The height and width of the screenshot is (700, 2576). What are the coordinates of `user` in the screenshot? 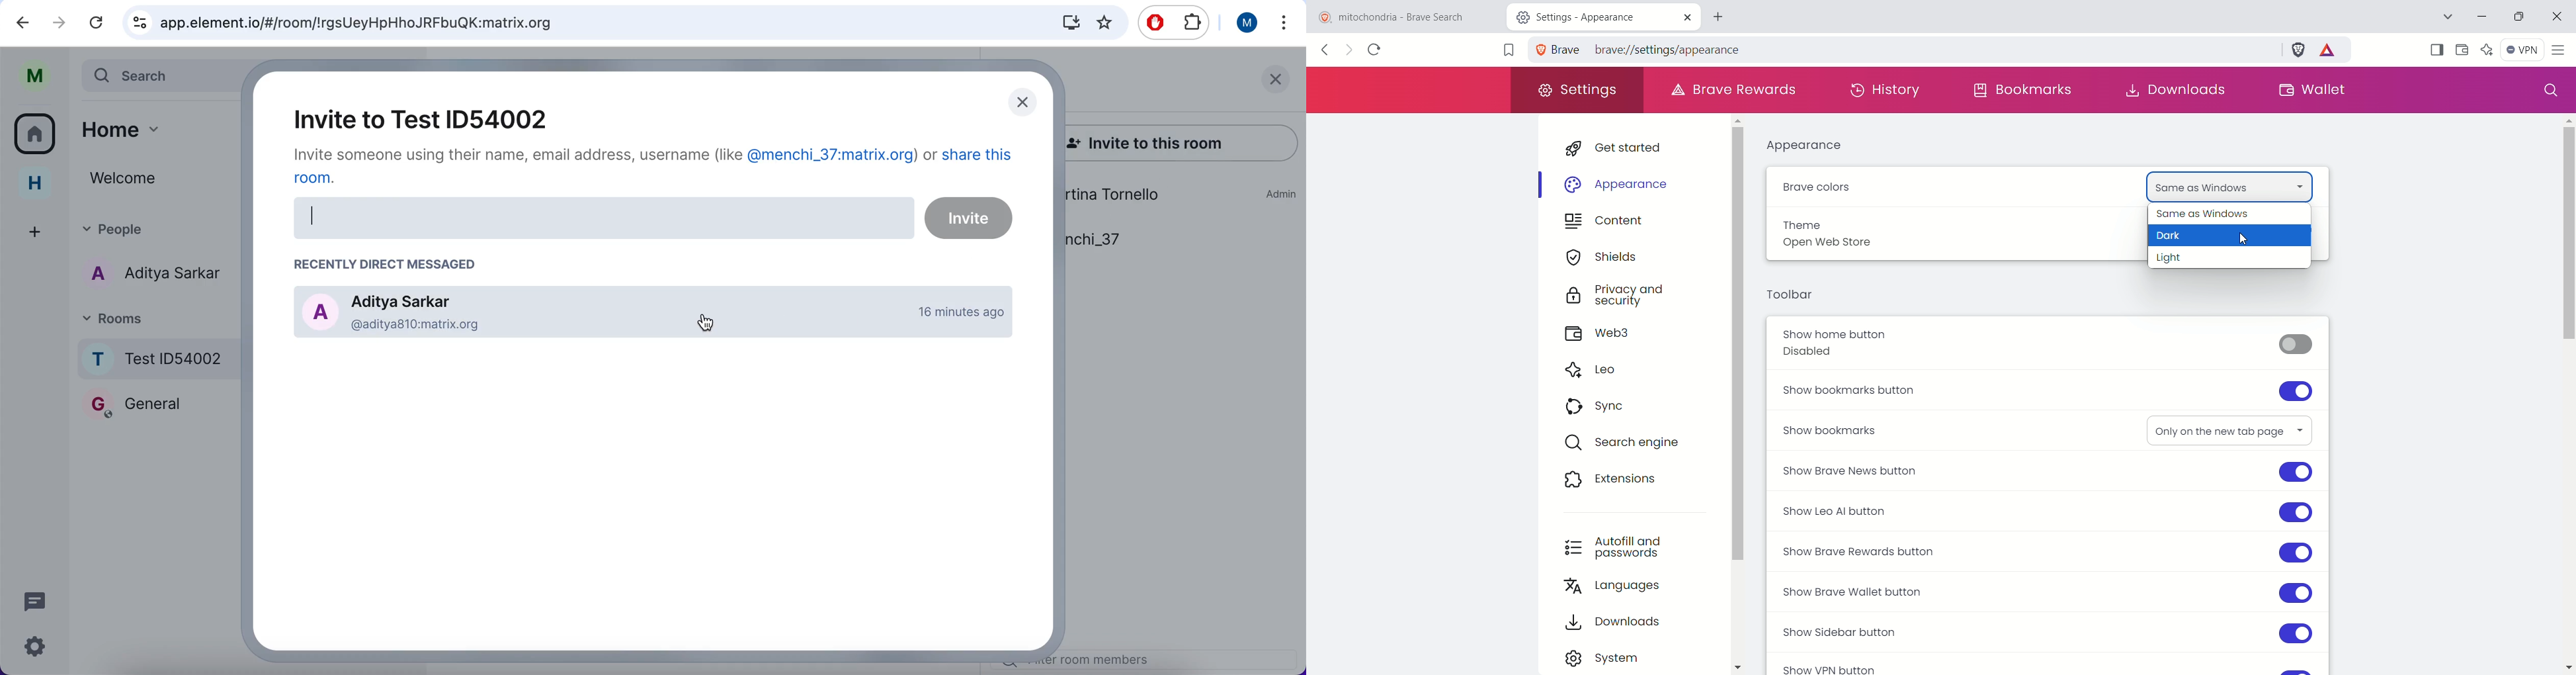 It's located at (39, 76).